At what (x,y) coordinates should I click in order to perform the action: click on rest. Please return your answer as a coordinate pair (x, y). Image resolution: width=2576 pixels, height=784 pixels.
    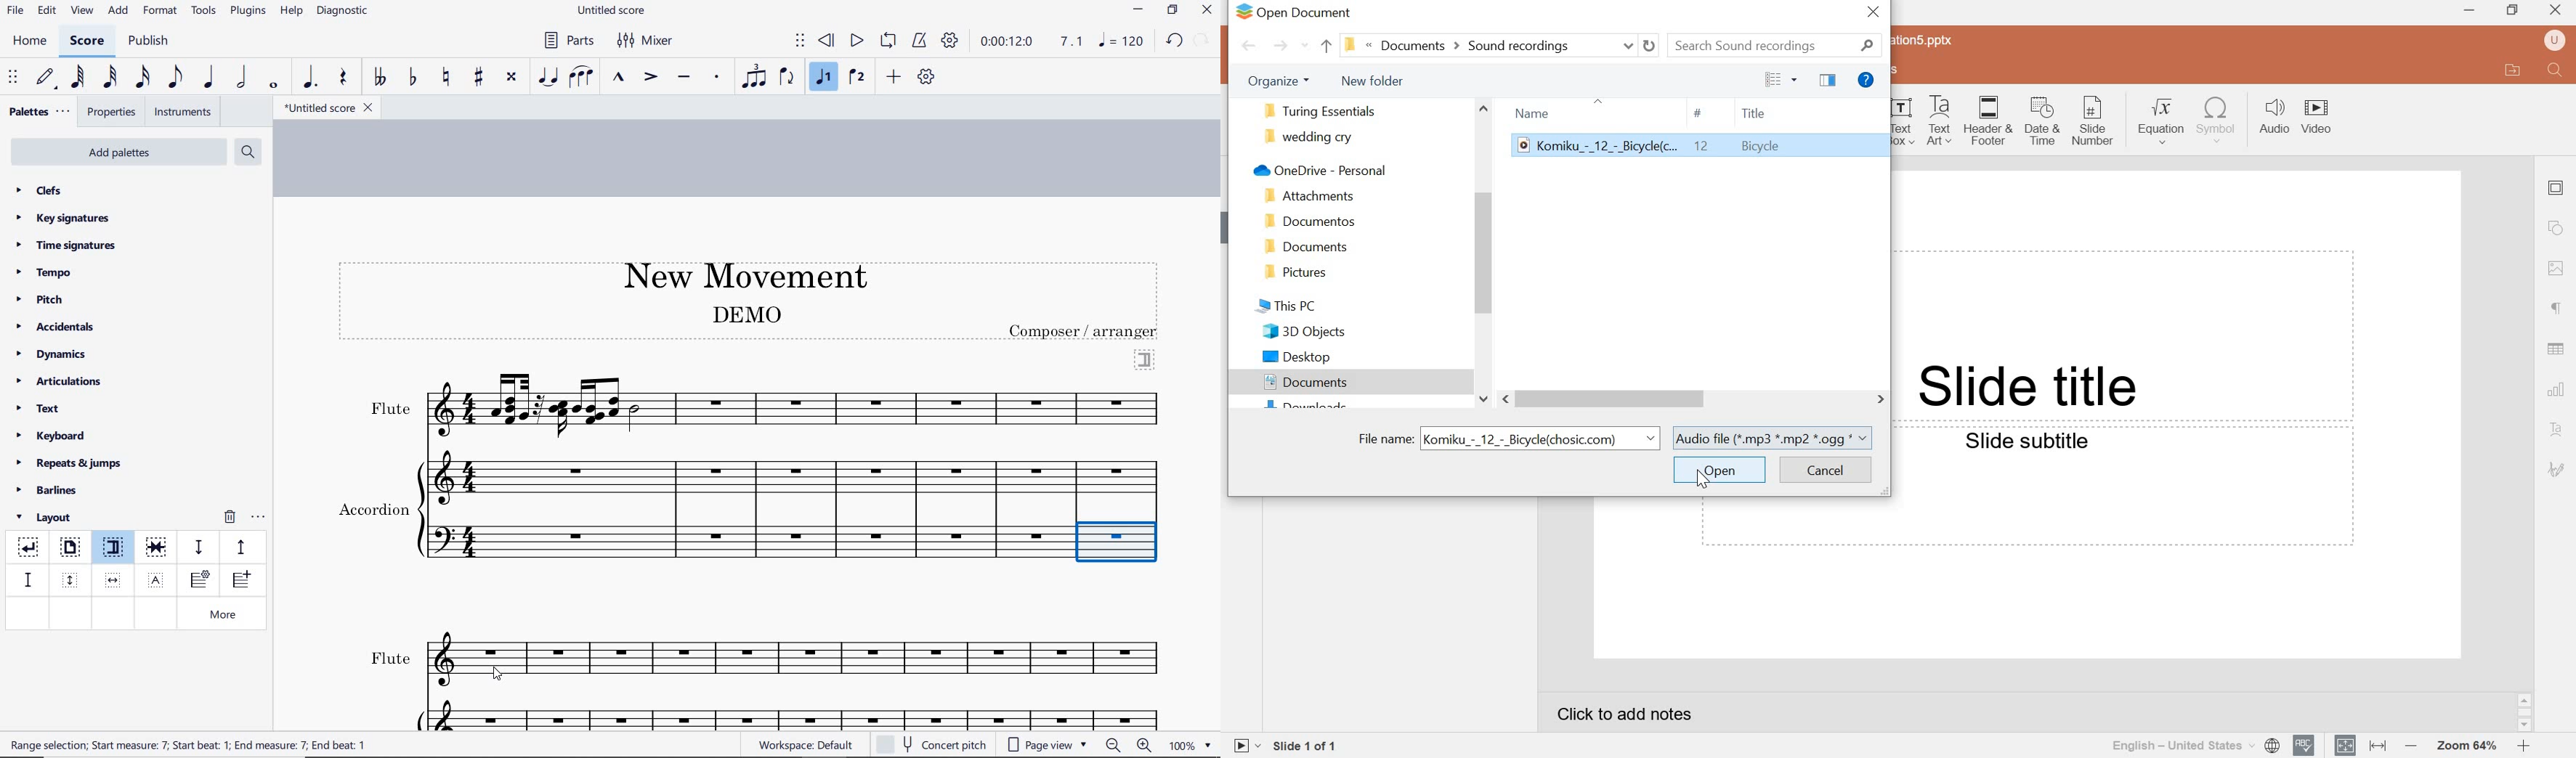
    Looking at the image, I should click on (344, 78).